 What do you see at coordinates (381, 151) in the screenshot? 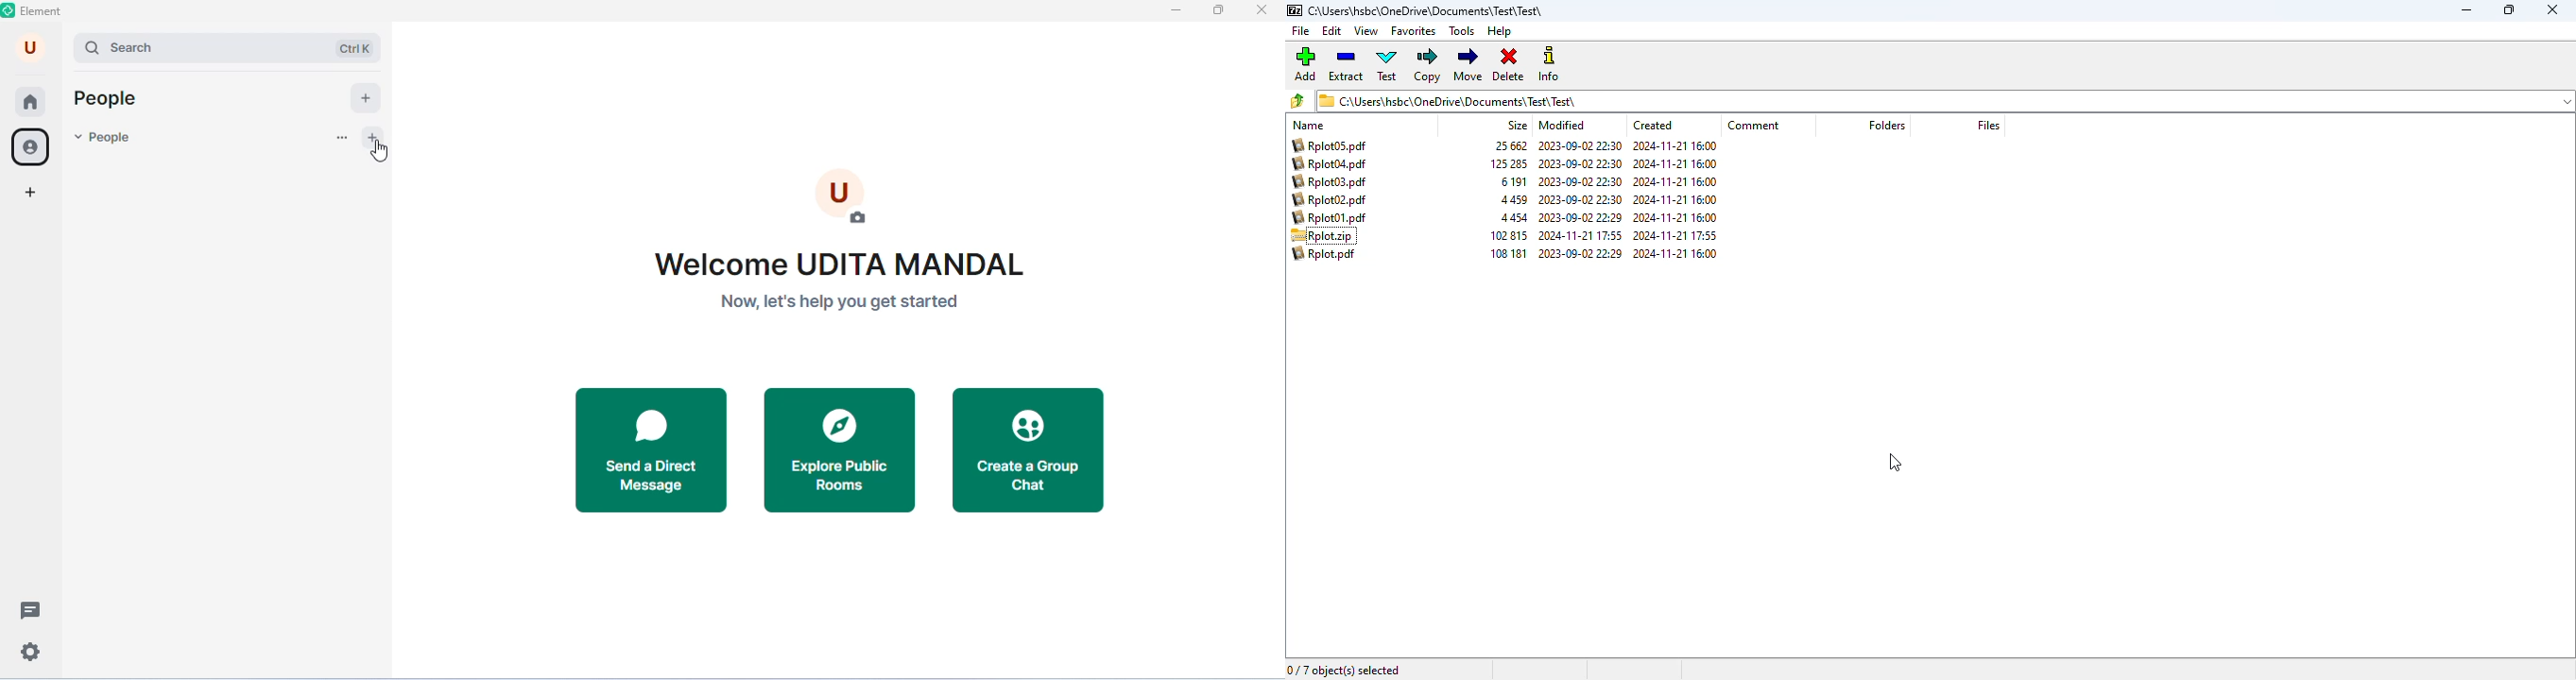
I see `cursor` at bounding box center [381, 151].